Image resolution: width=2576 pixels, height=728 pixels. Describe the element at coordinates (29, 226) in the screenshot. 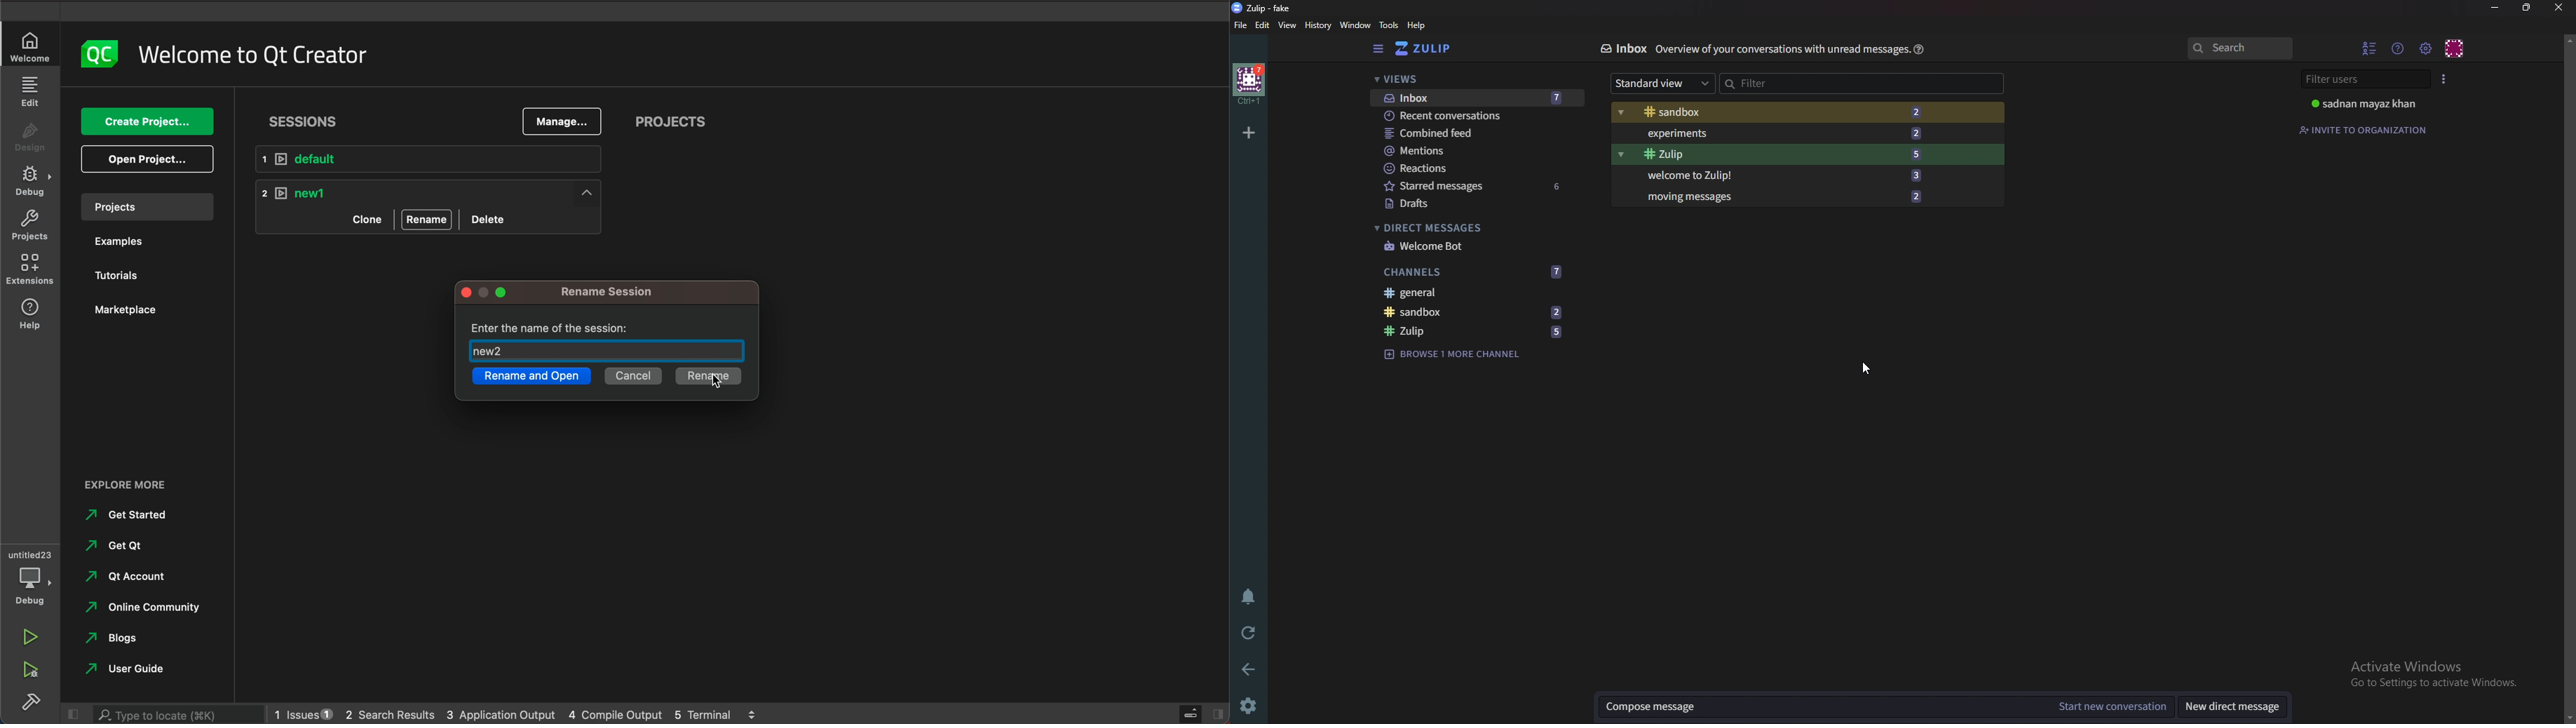

I see `project` at that location.